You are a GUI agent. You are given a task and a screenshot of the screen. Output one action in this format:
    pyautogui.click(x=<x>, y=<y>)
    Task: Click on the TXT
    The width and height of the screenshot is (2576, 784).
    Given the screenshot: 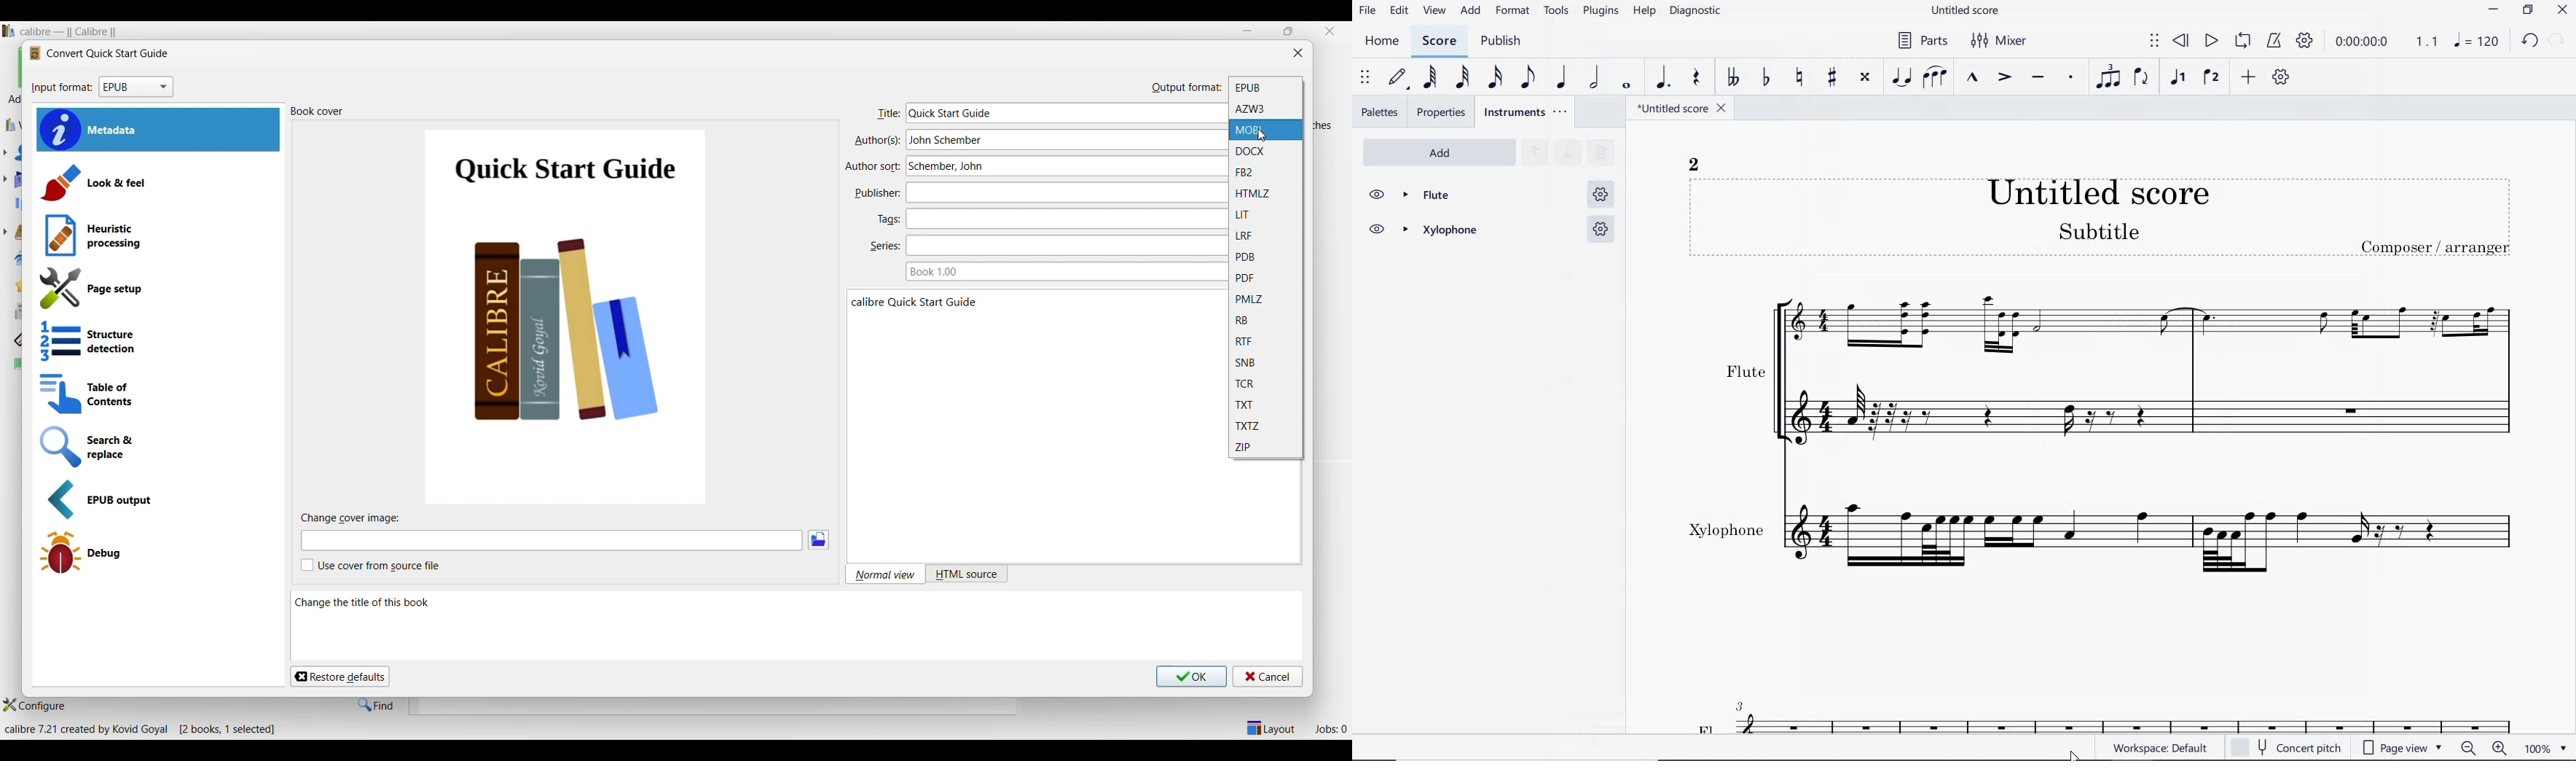 What is the action you would take?
    pyautogui.click(x=1266, y=406)
    